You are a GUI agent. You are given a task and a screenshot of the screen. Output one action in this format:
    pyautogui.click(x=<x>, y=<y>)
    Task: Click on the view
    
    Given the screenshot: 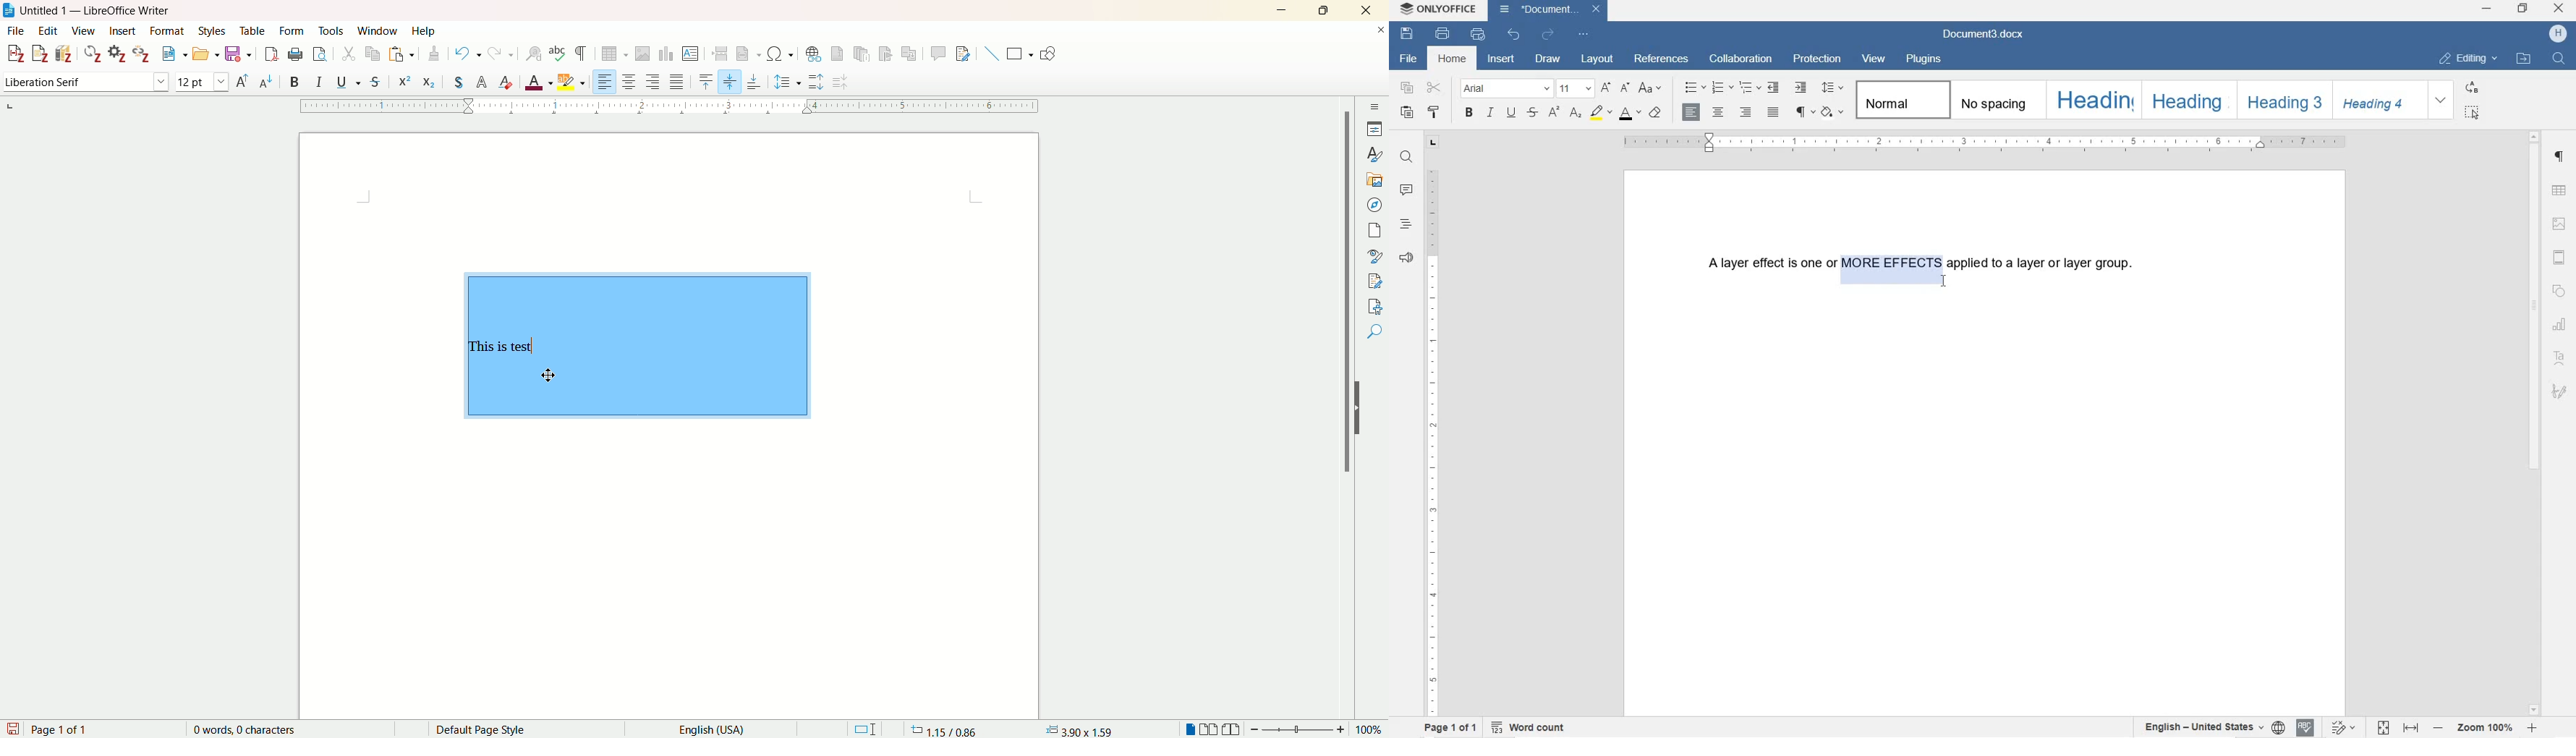 What is the action you would take?
    pyautogui.click(x=85, y=30)
    